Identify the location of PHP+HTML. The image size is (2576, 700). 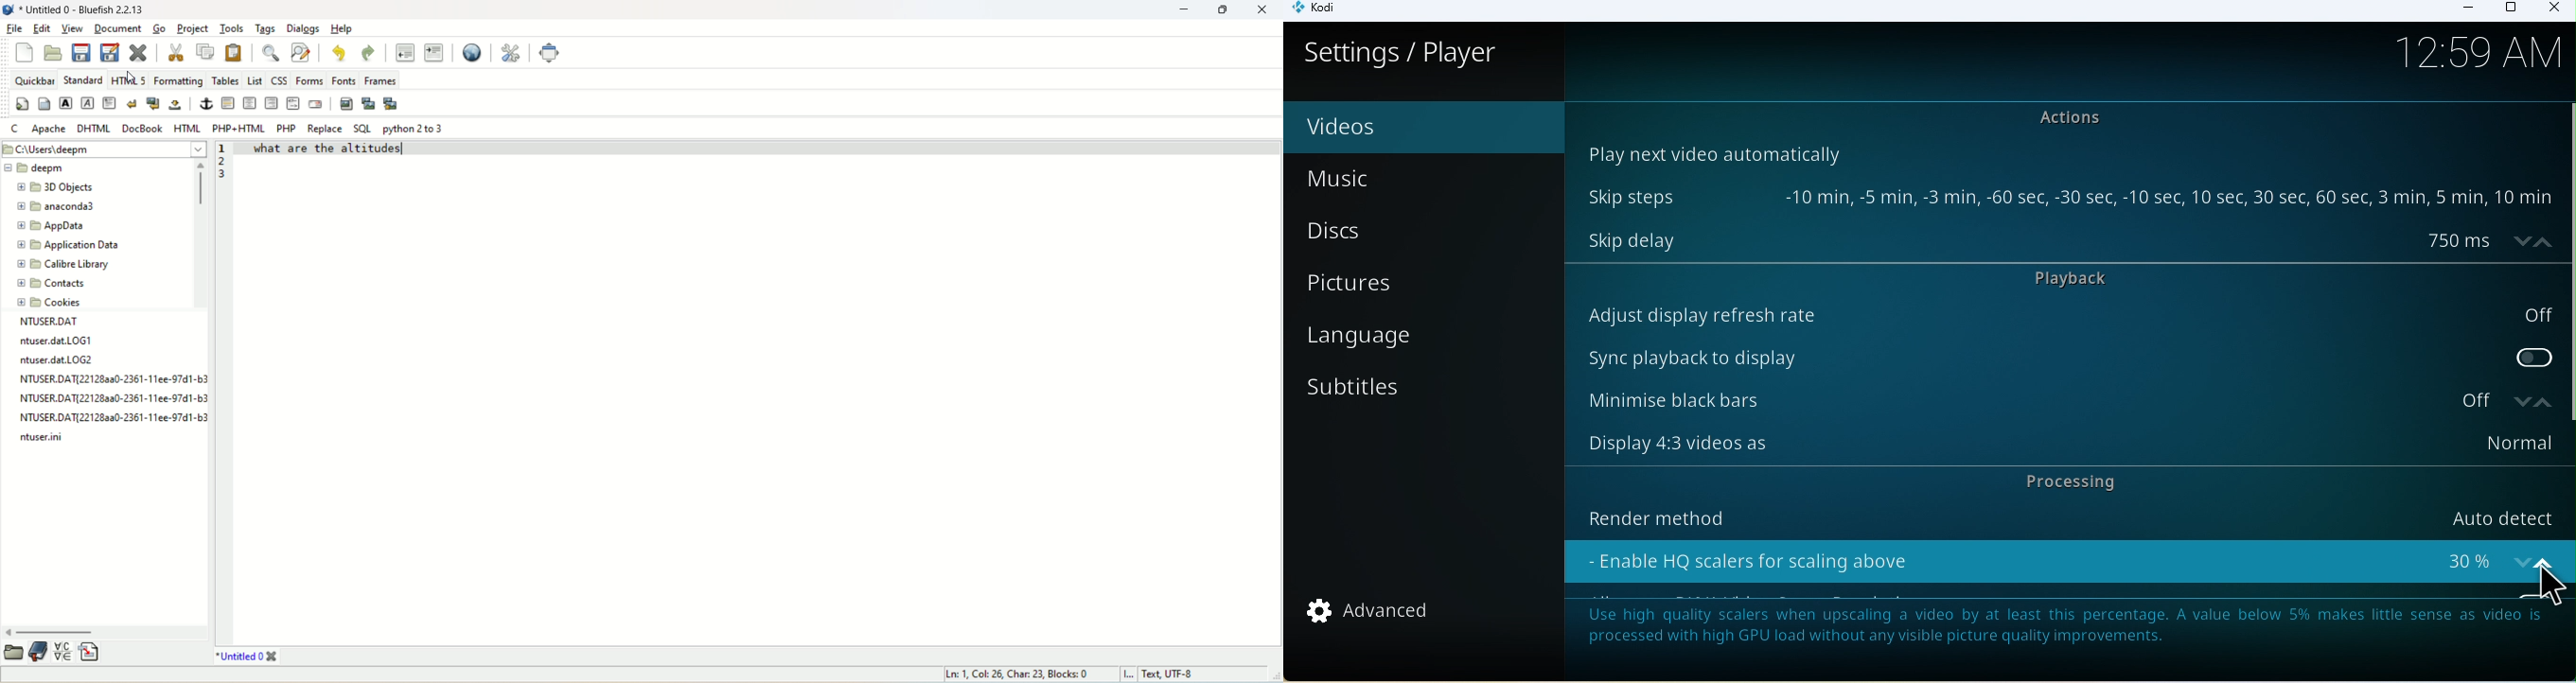
(239, 129).